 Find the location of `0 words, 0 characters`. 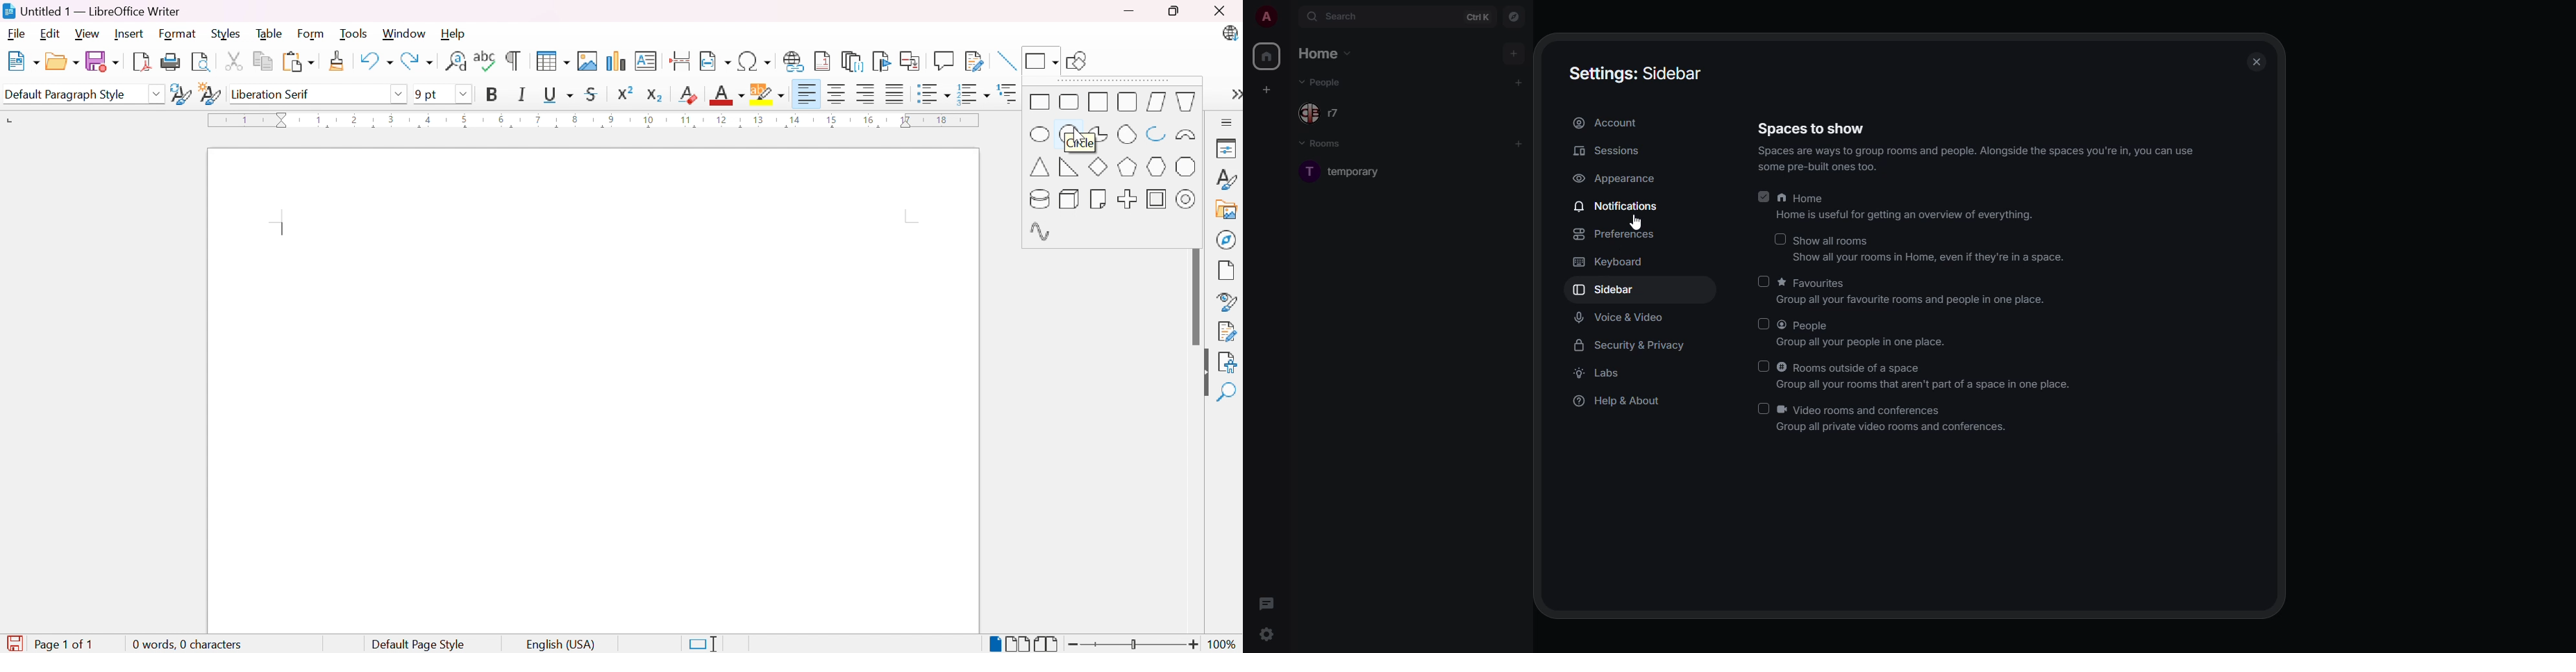

0 words, 0 characters is located at coordinates (186, 643).